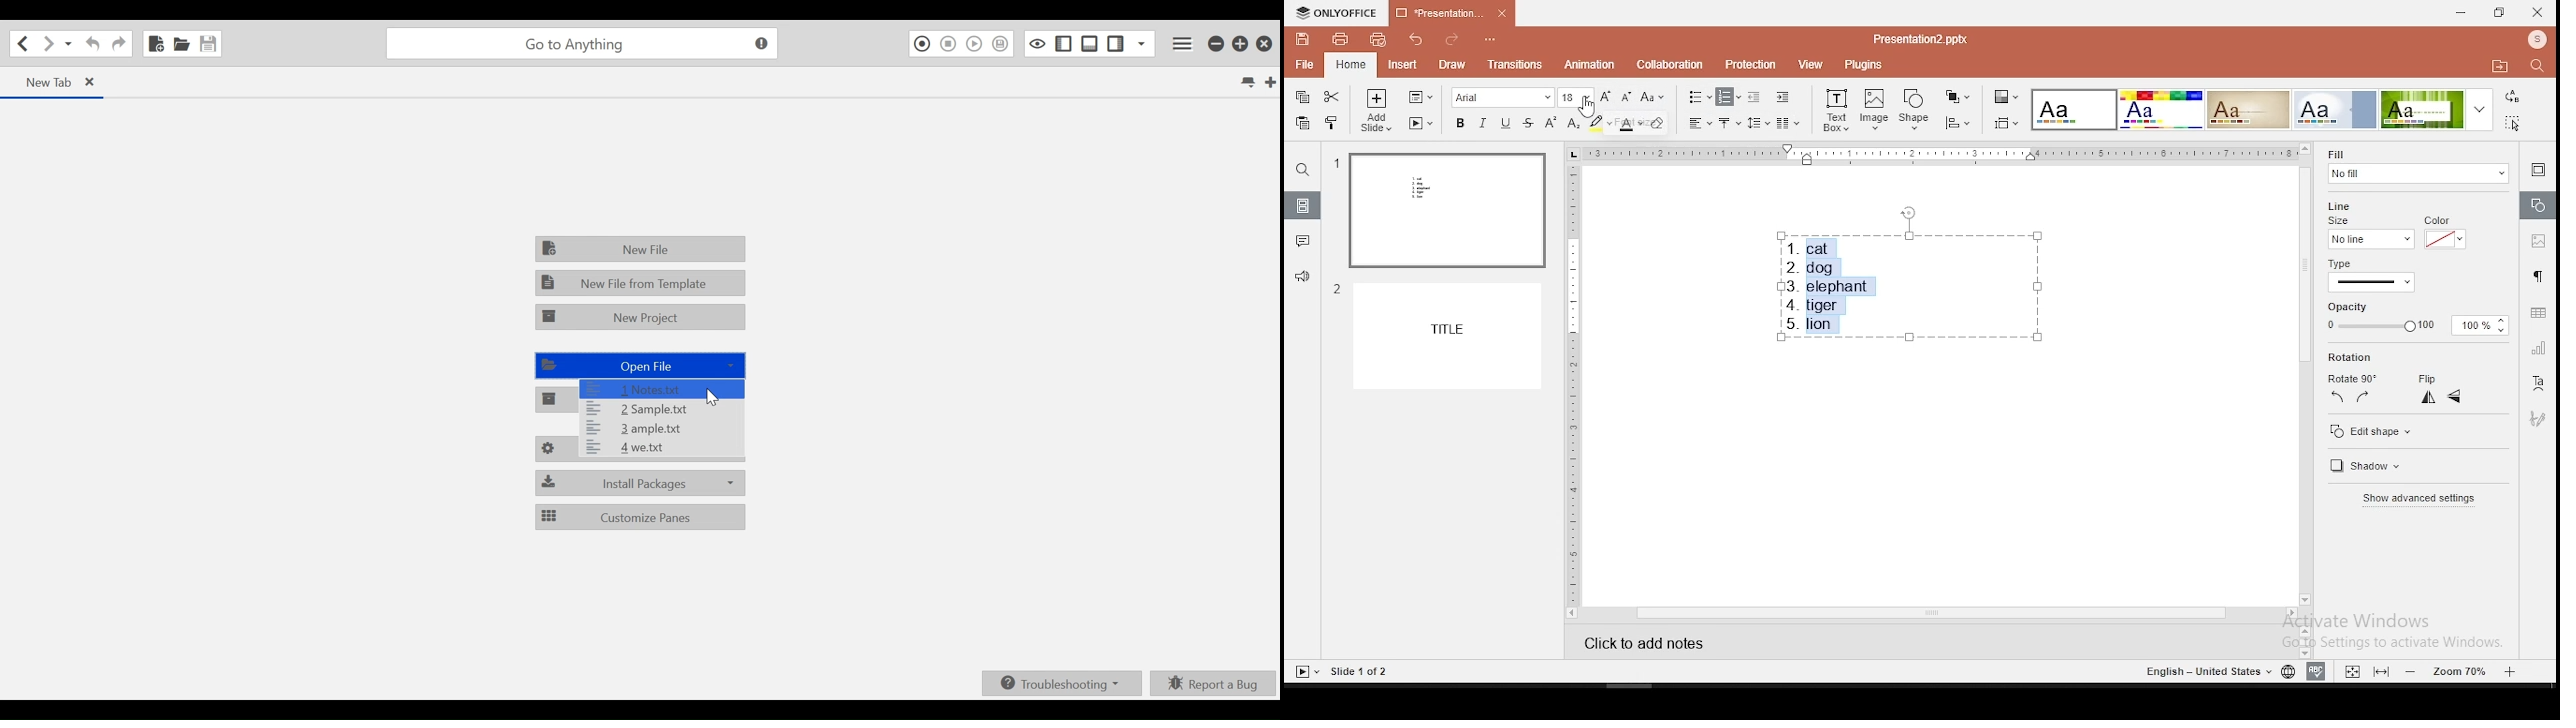 The width and height of the screenshot is (2576, 728). Describe the element at coordinates (1588, 64) in the screenshot. I see `animation` at that location.